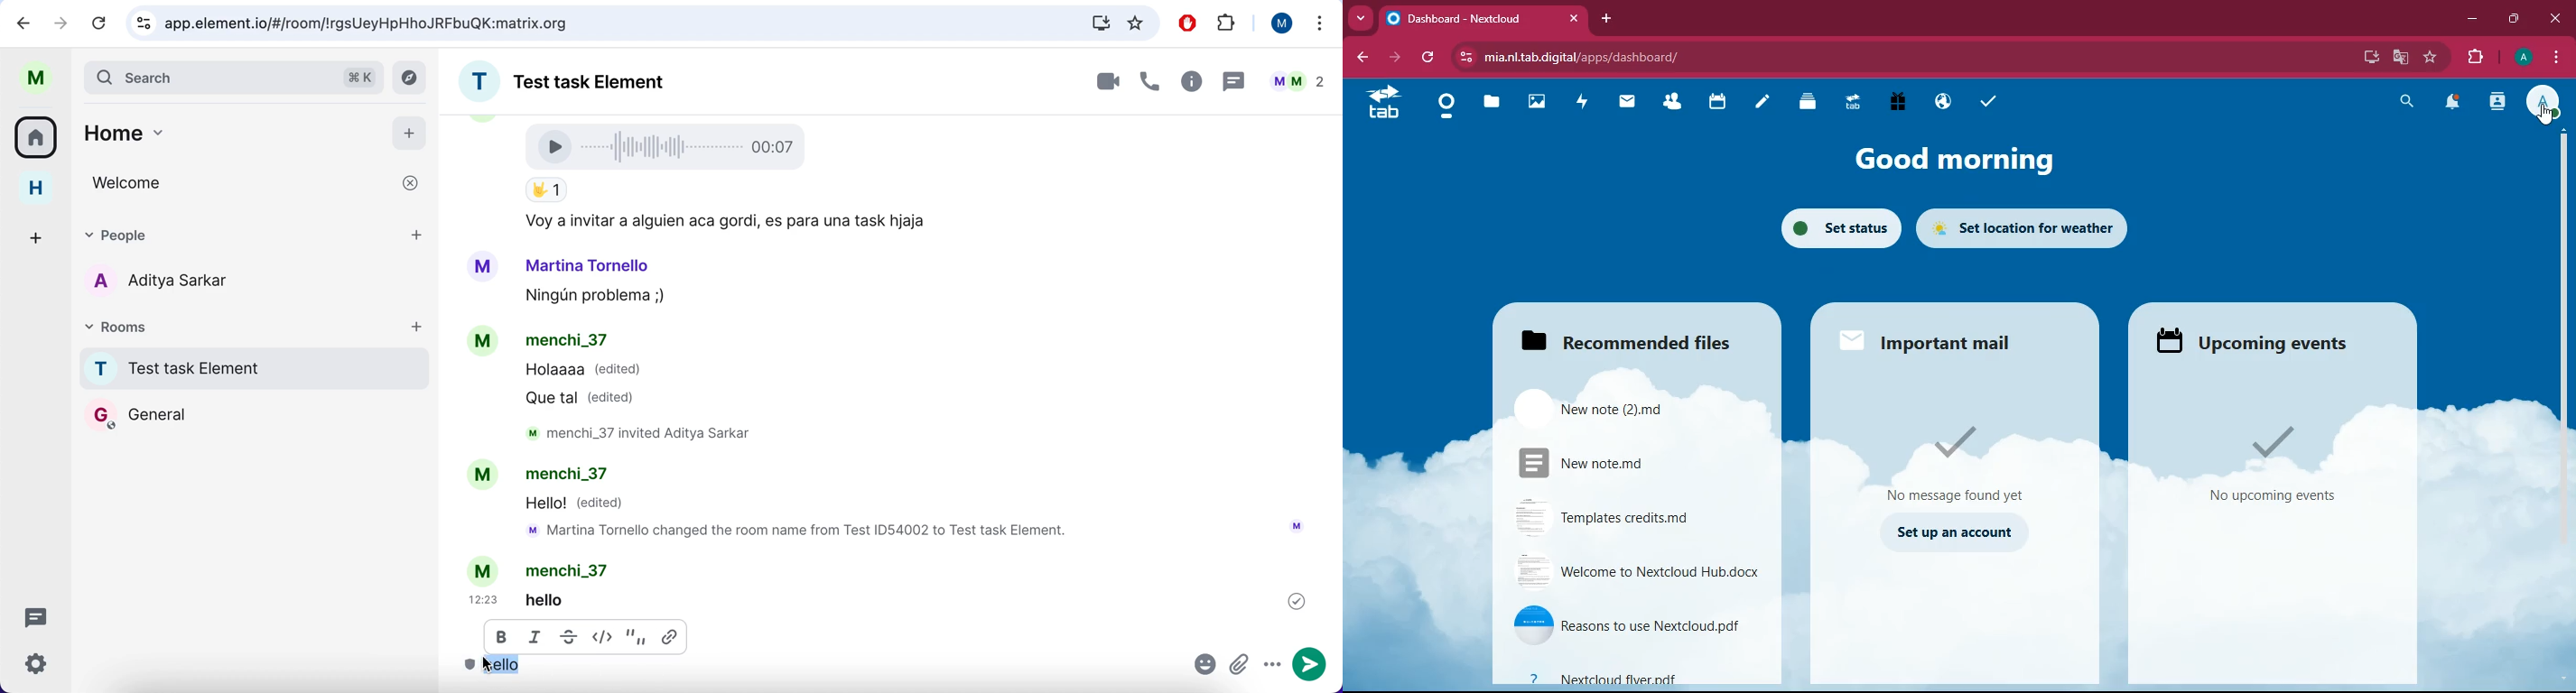 This screenshot has height=700, width=2576. Describe the element at coordinates (1100, 23) in the screenshot. I see `downloads` at that location.